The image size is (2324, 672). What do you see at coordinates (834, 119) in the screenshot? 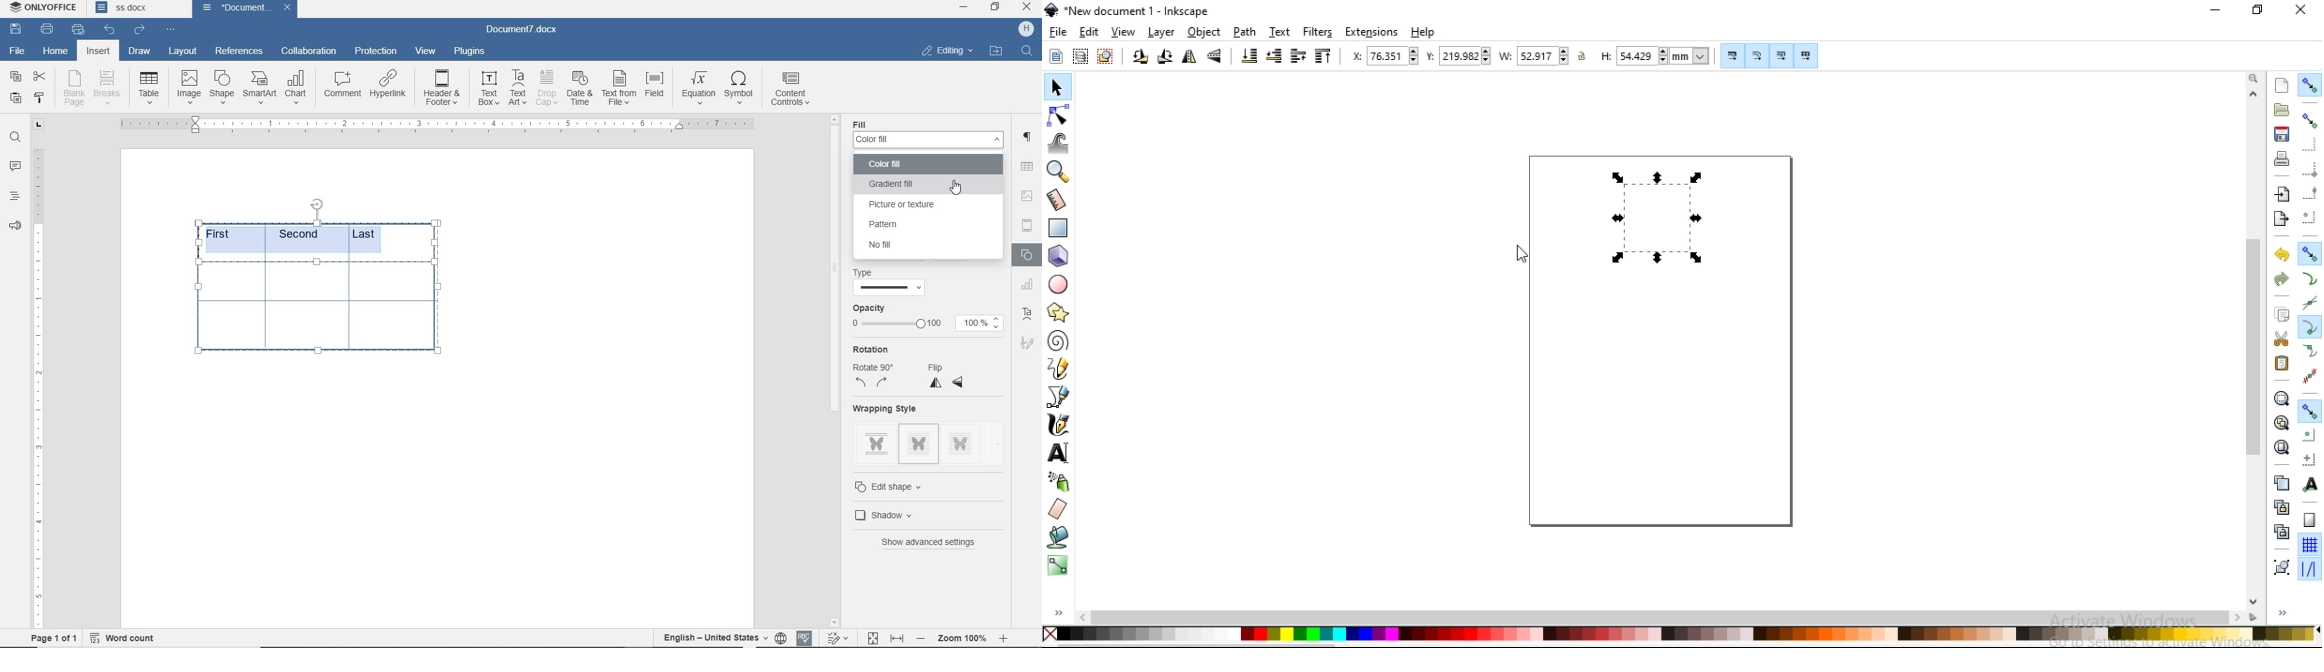
I see `scroll up` at bounding box center [834, 119].